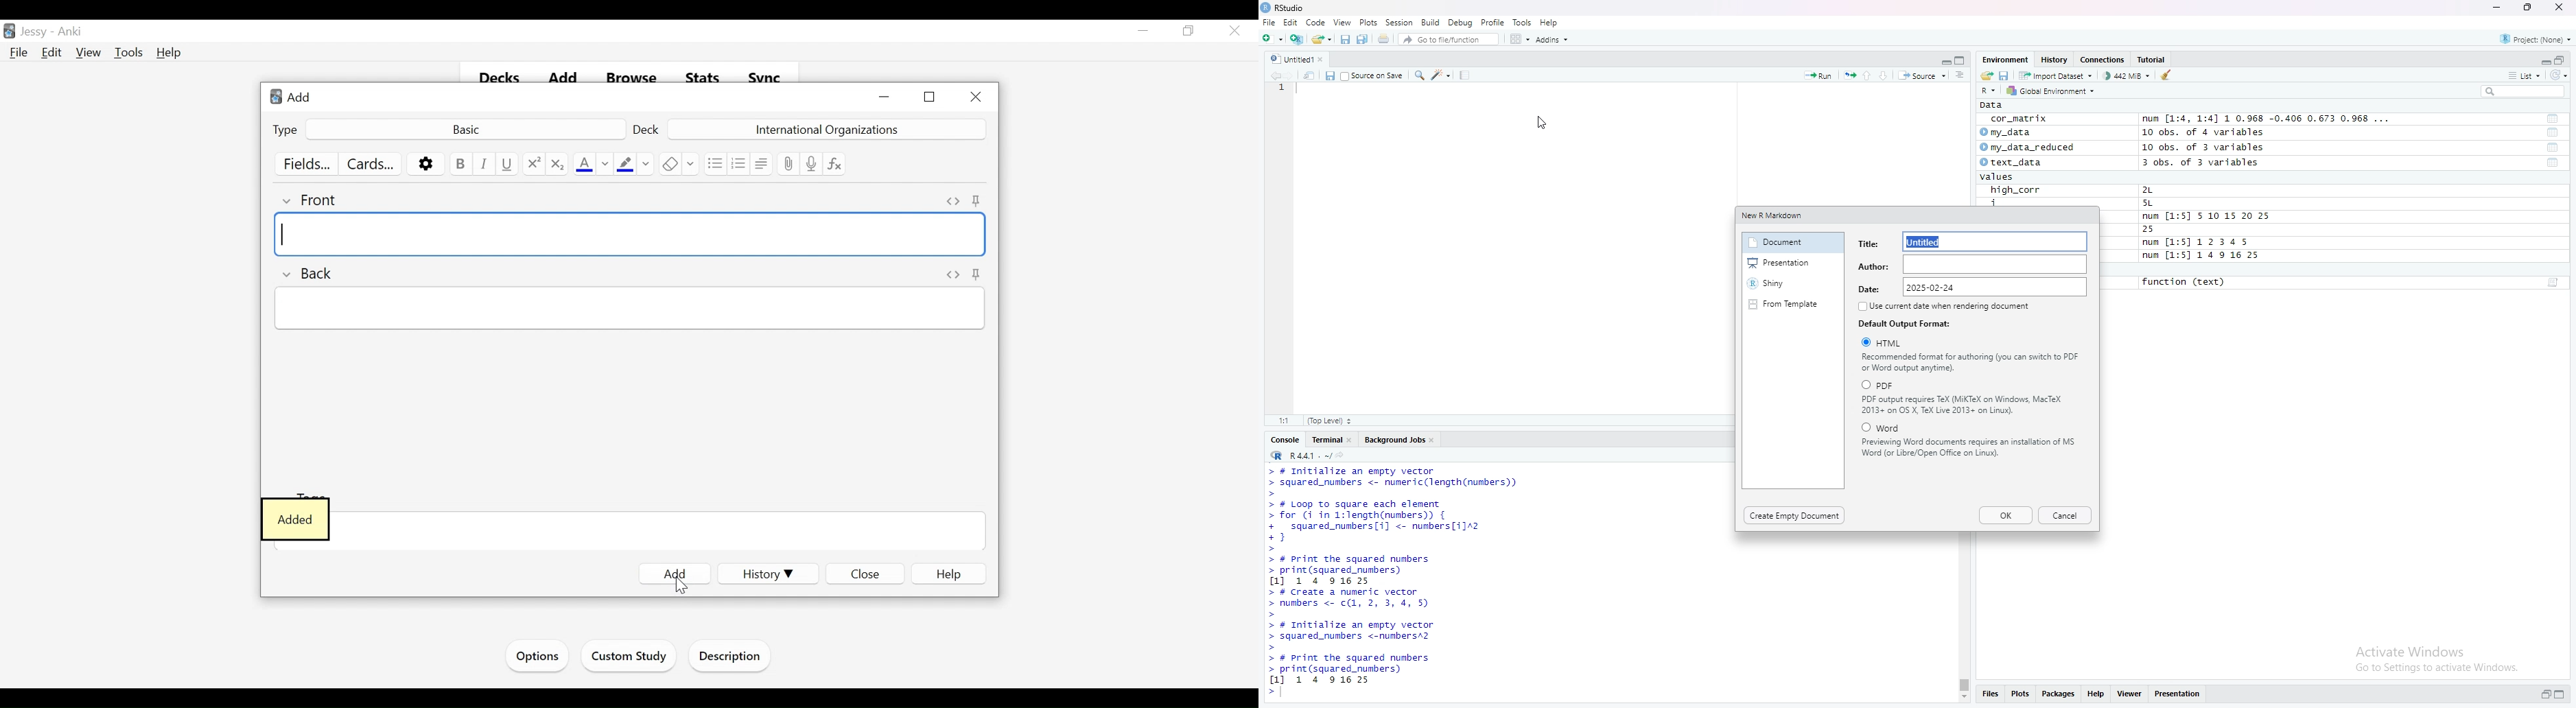 The image size is (2576, 728). What do you see at coordinates (2525, 91) in the screenshot?
I see `search` at bounding box center [2525, 91].